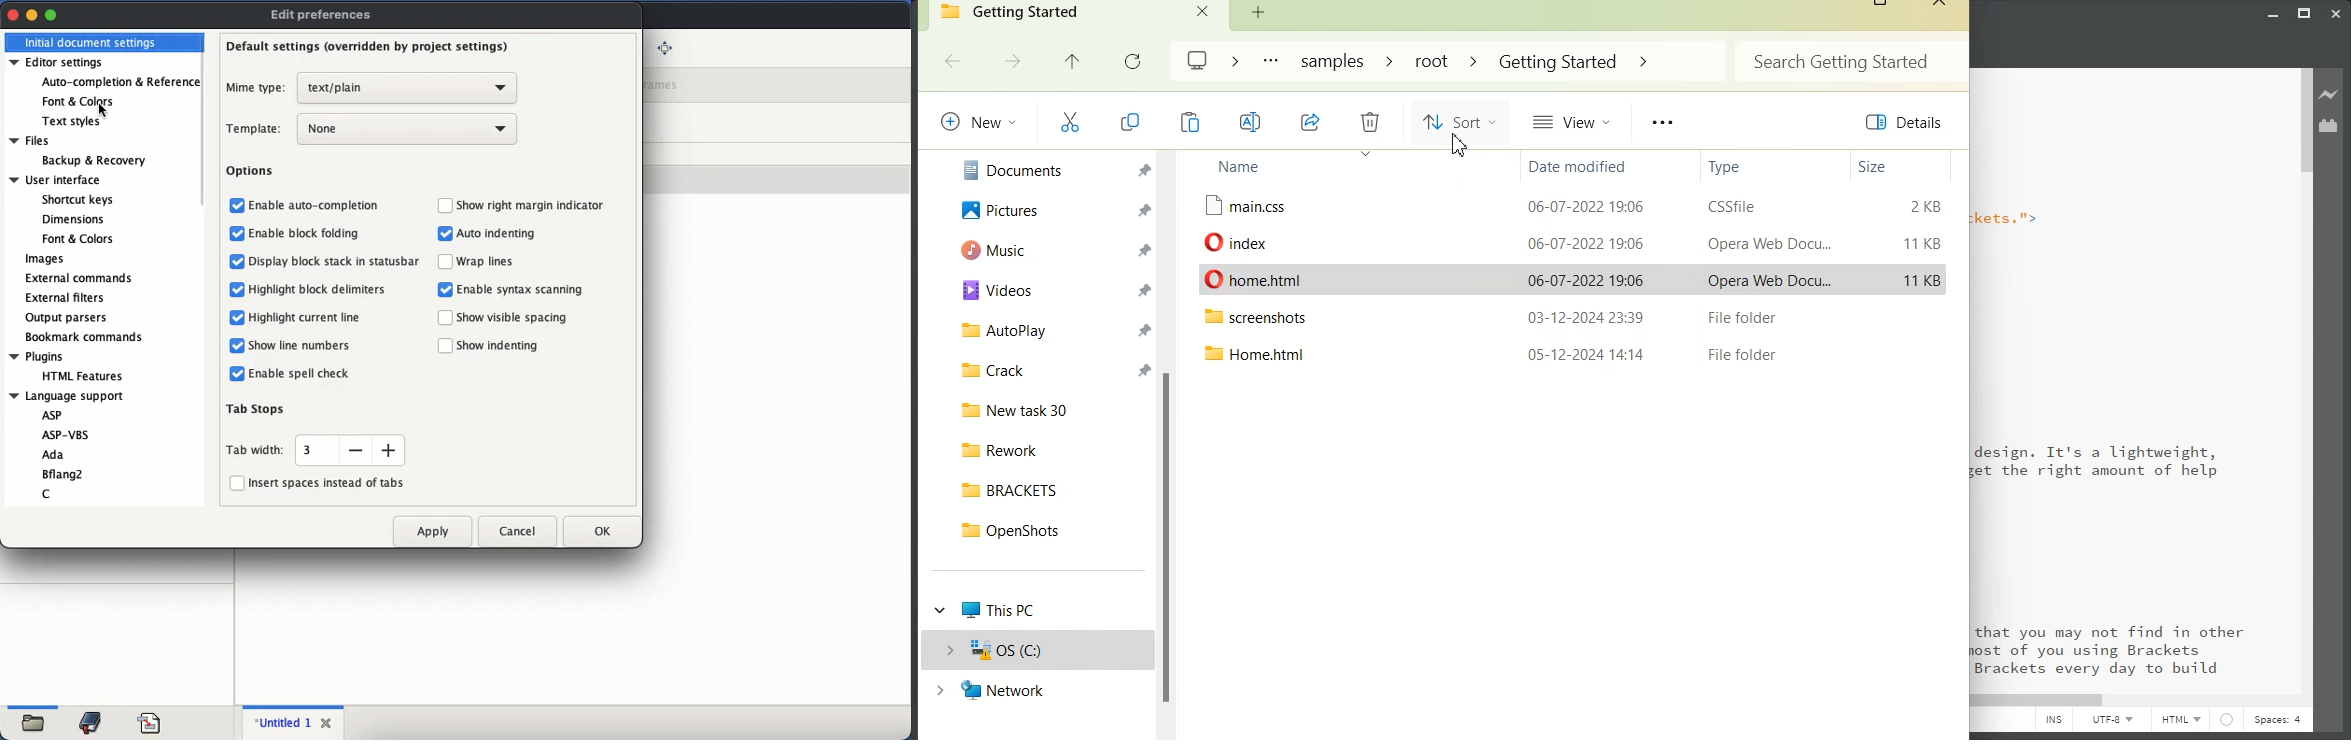 This screenshot has height=756, width=2352. I want to click on Live preview, so click(2330, 94).